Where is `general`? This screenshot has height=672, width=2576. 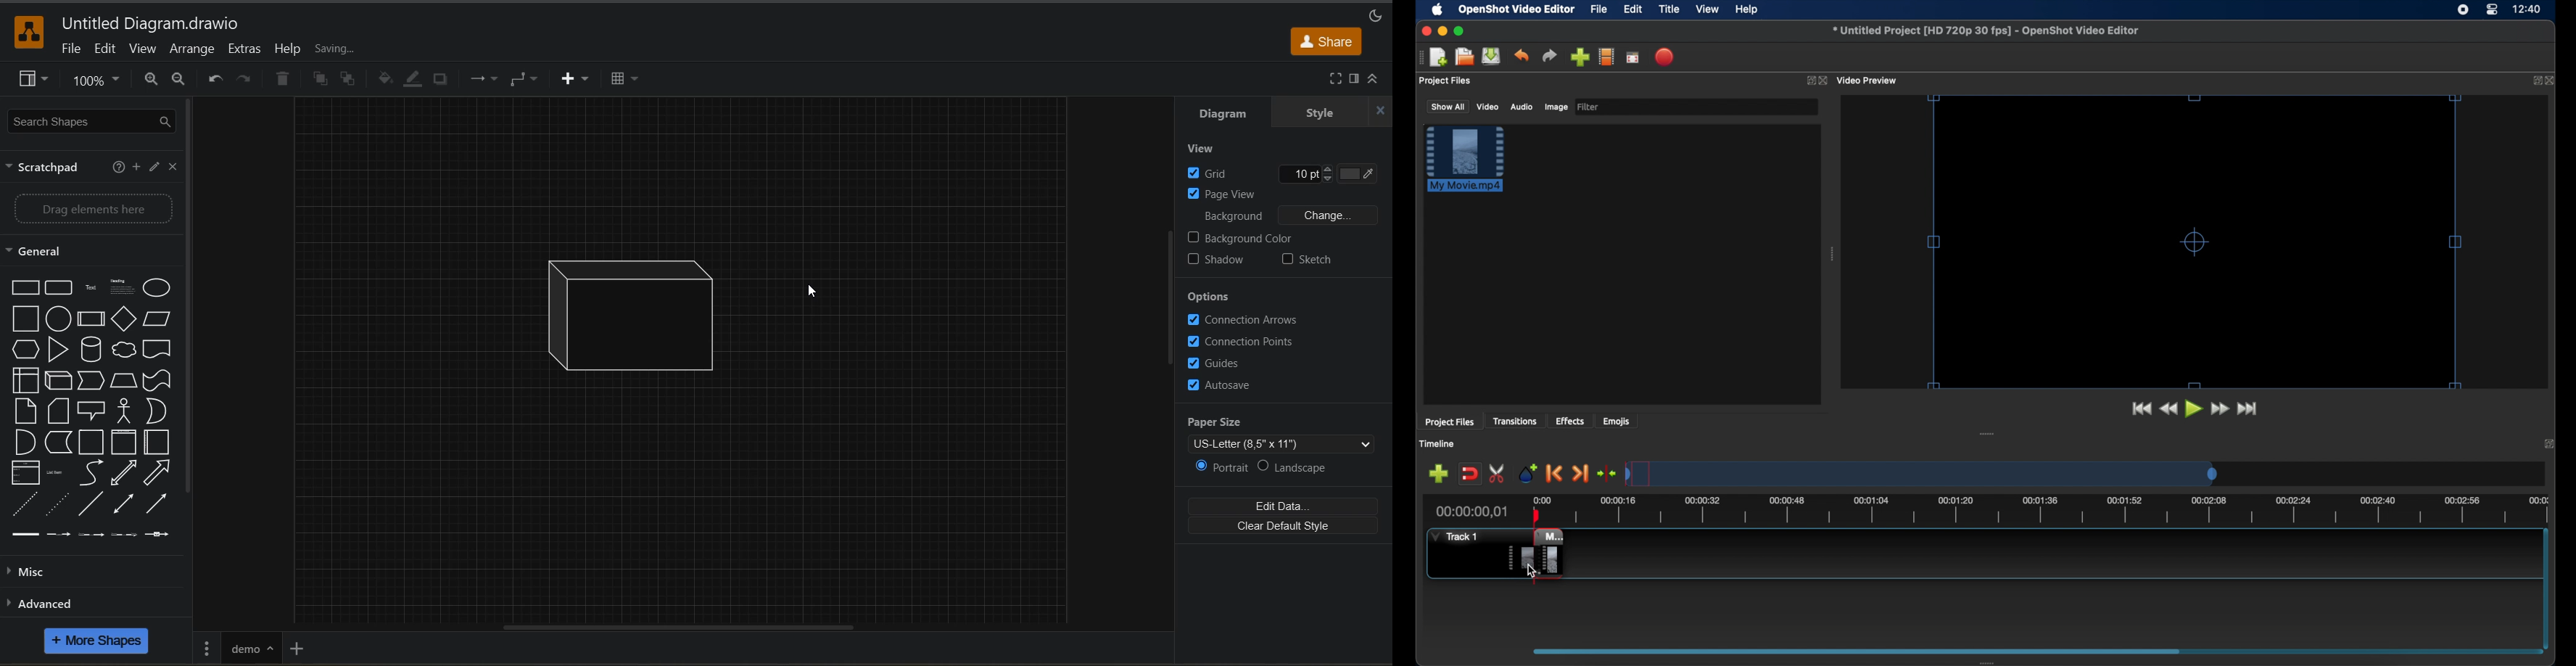
general is located at coordinates (49, 252).